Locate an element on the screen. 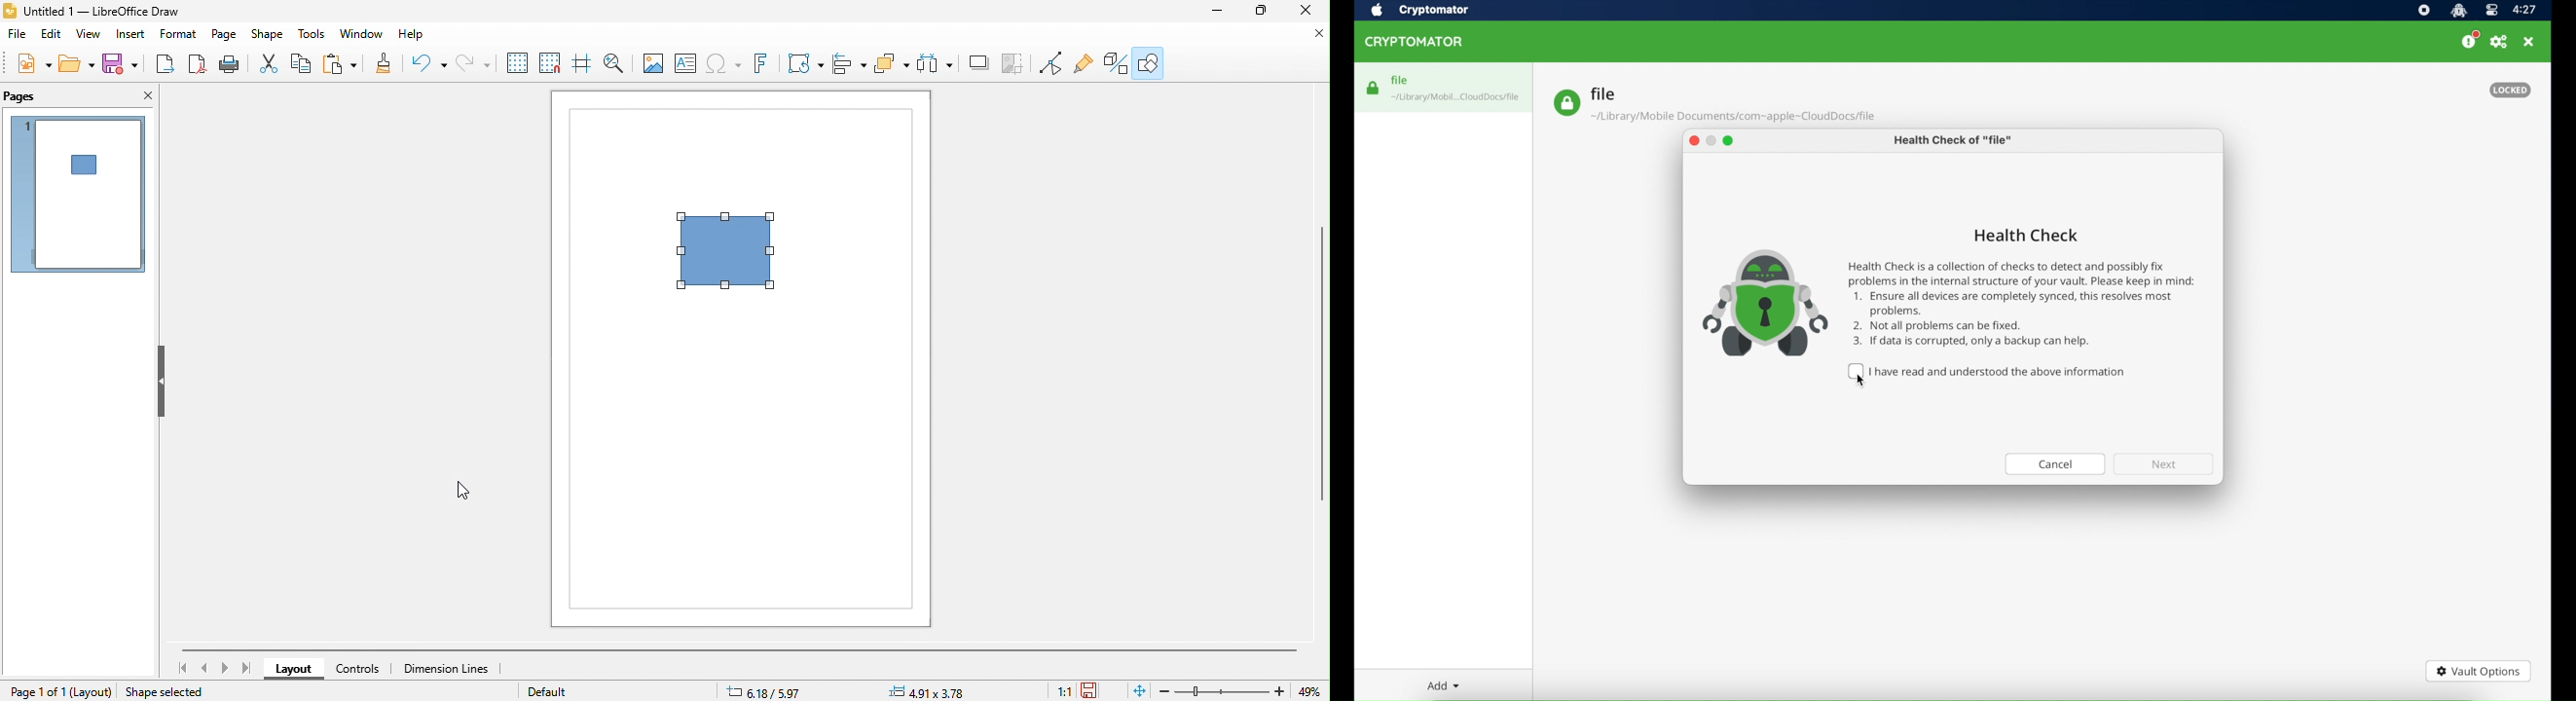 The width and height of the screenshot is (2576, 728). special character is located at coordinates (725, 64).